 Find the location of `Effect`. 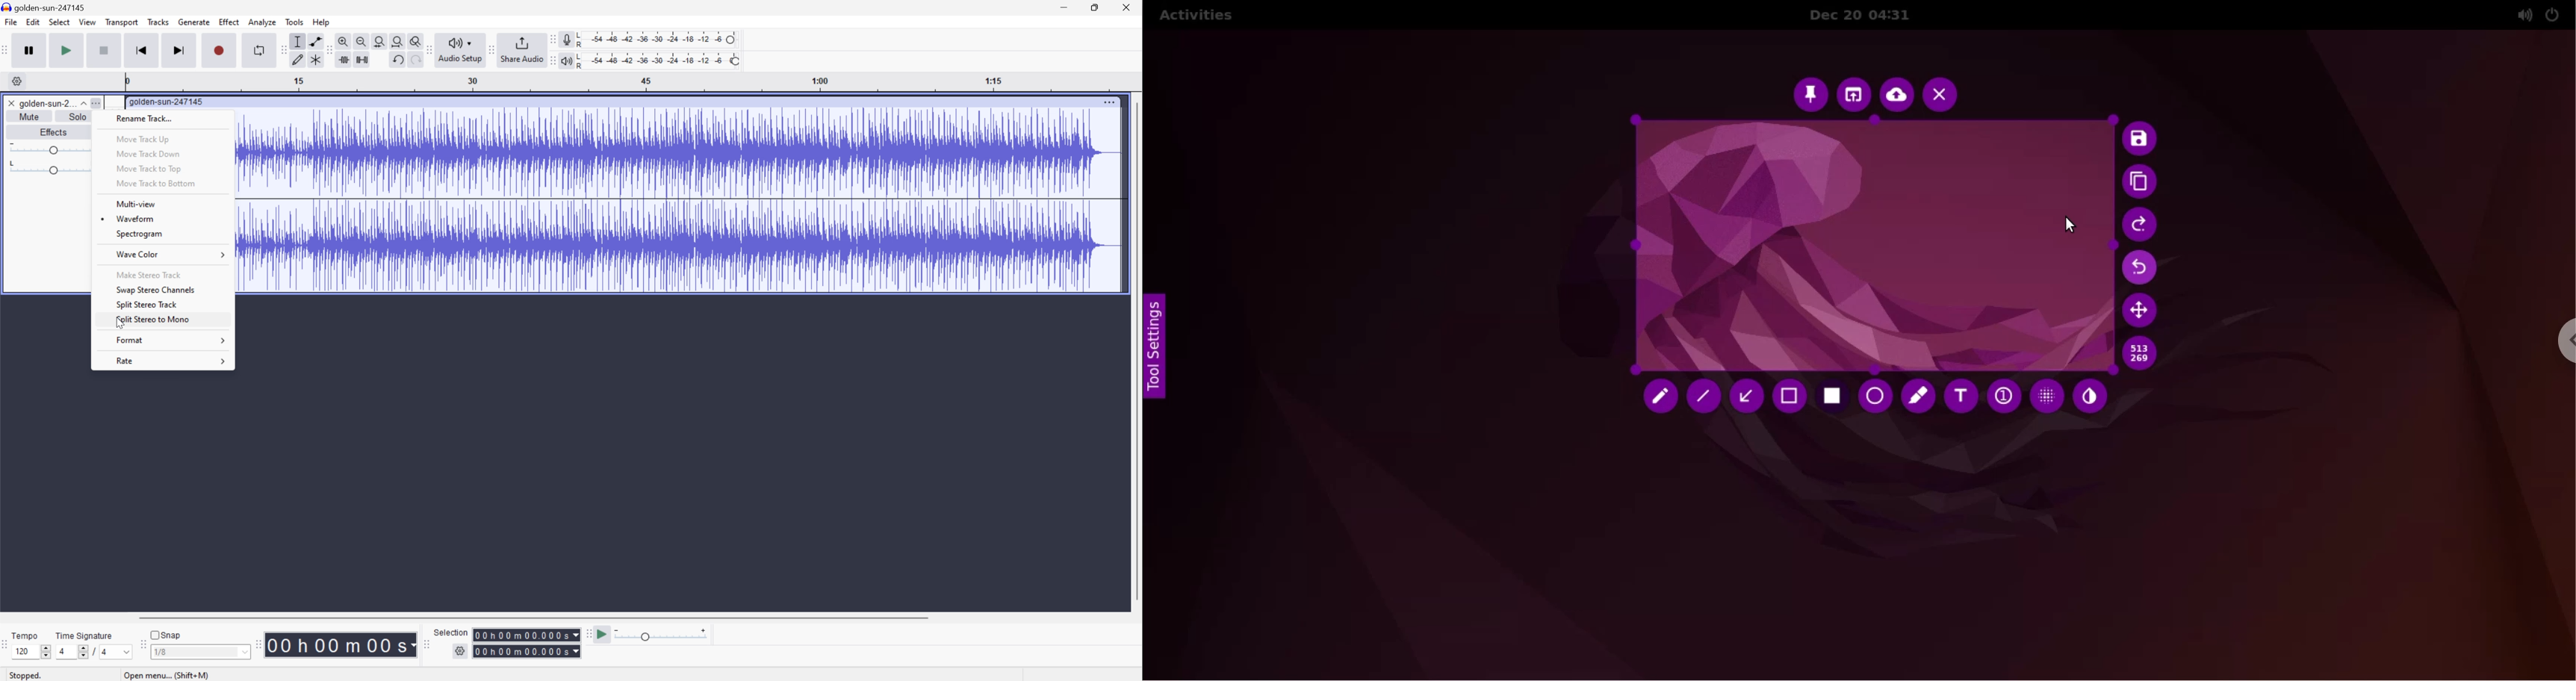

Effect is located at coordinates (229, 22).